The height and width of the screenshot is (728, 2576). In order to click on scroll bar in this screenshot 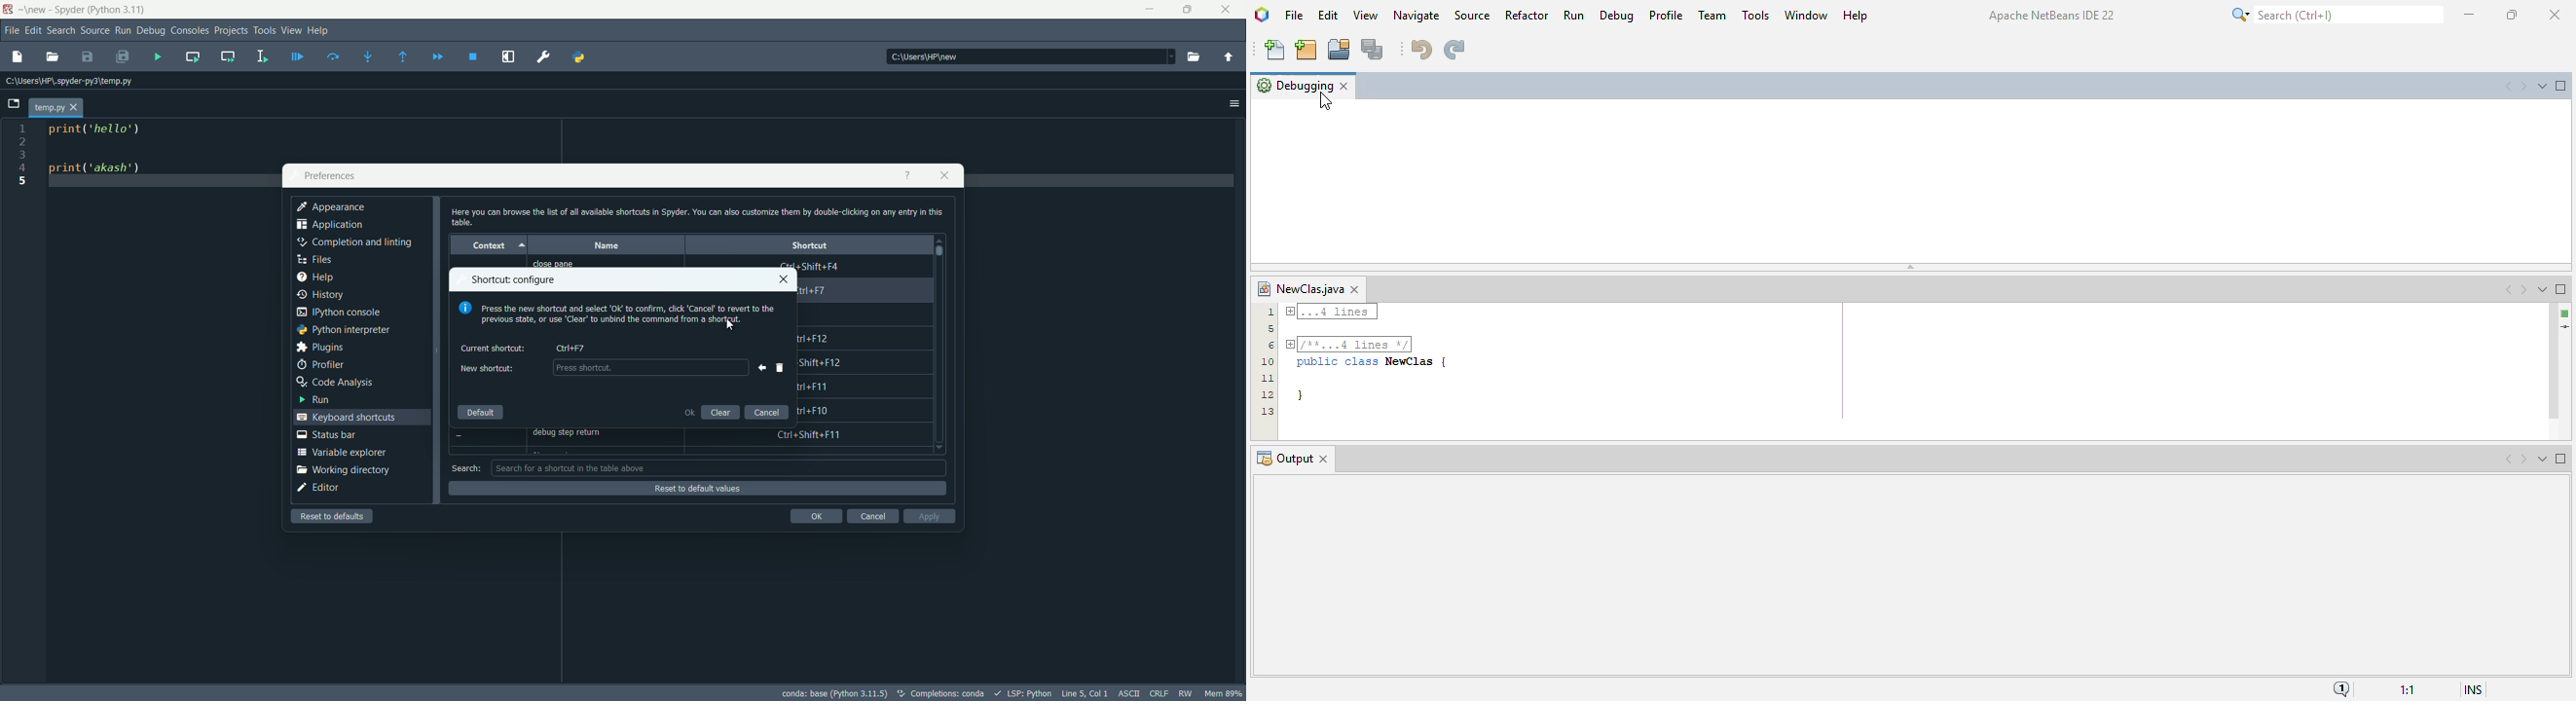, I will do `click(940, 251)`.